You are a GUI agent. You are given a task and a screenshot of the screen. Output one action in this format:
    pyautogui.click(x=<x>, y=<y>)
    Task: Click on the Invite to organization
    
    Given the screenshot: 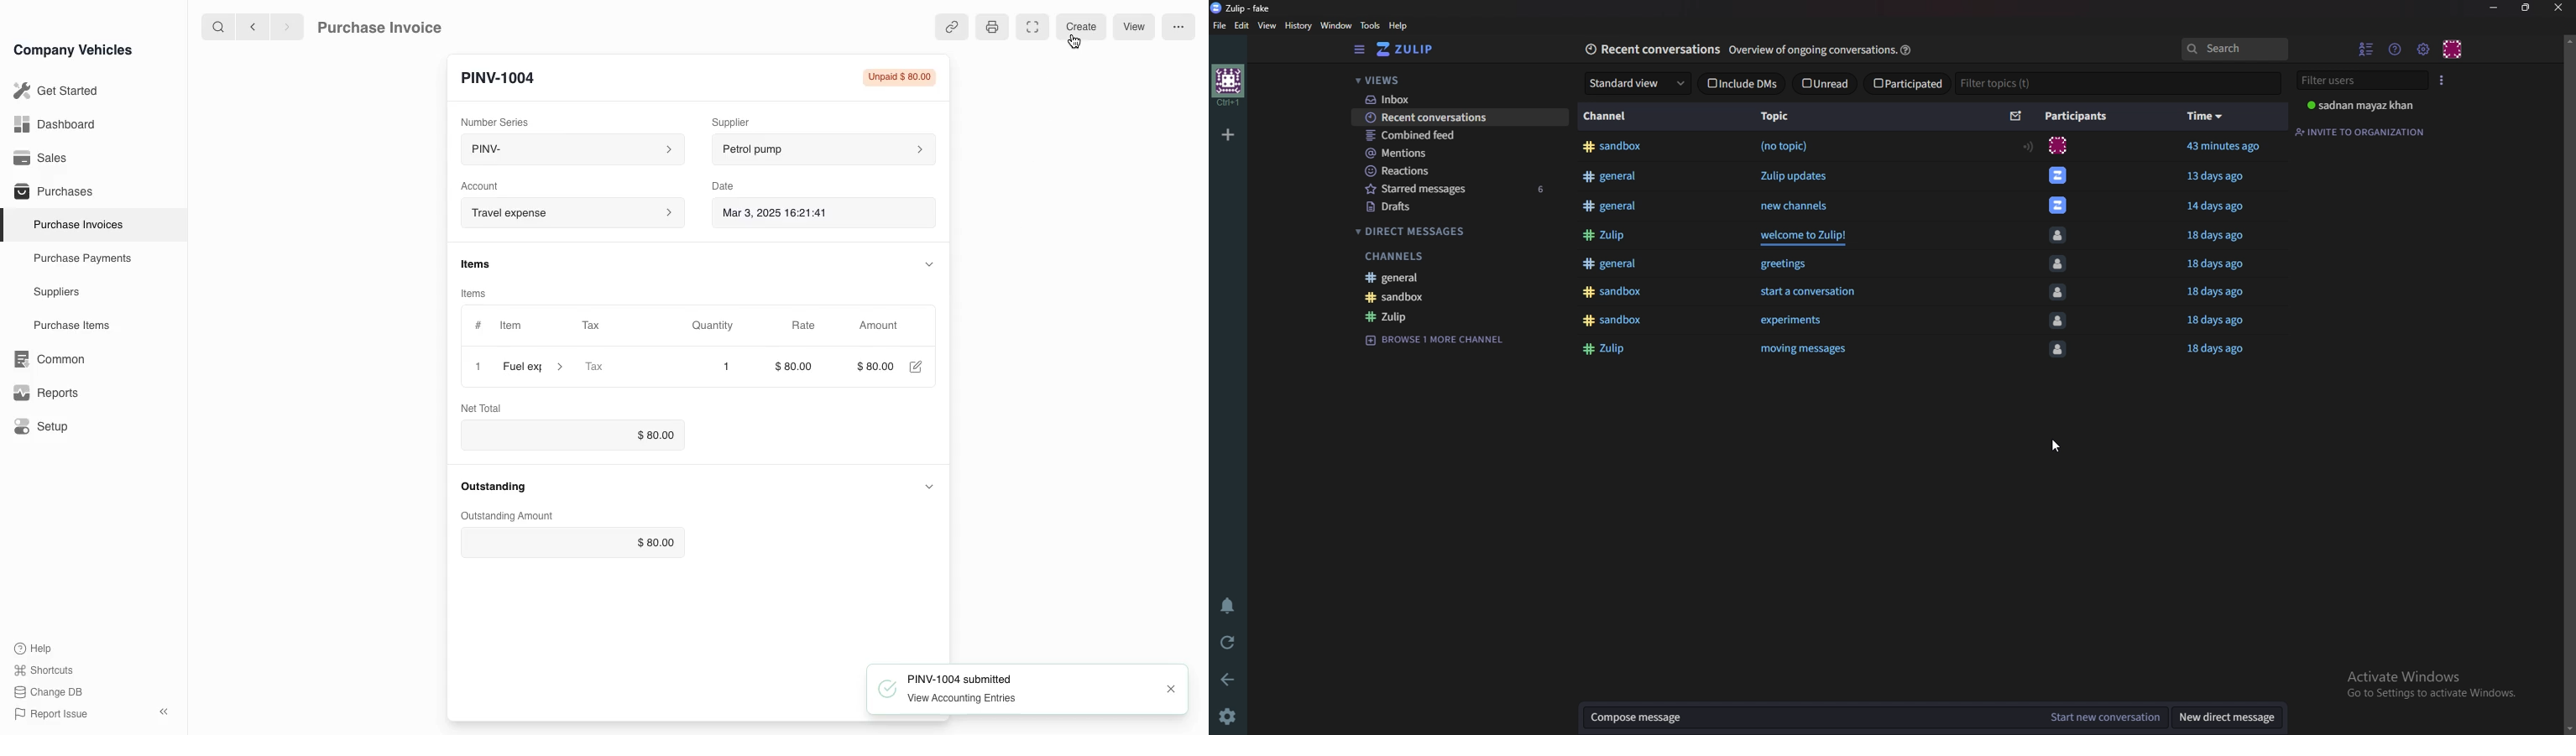 What is the action you would take?
    pyautogui.click(x=2364, y=130)
    